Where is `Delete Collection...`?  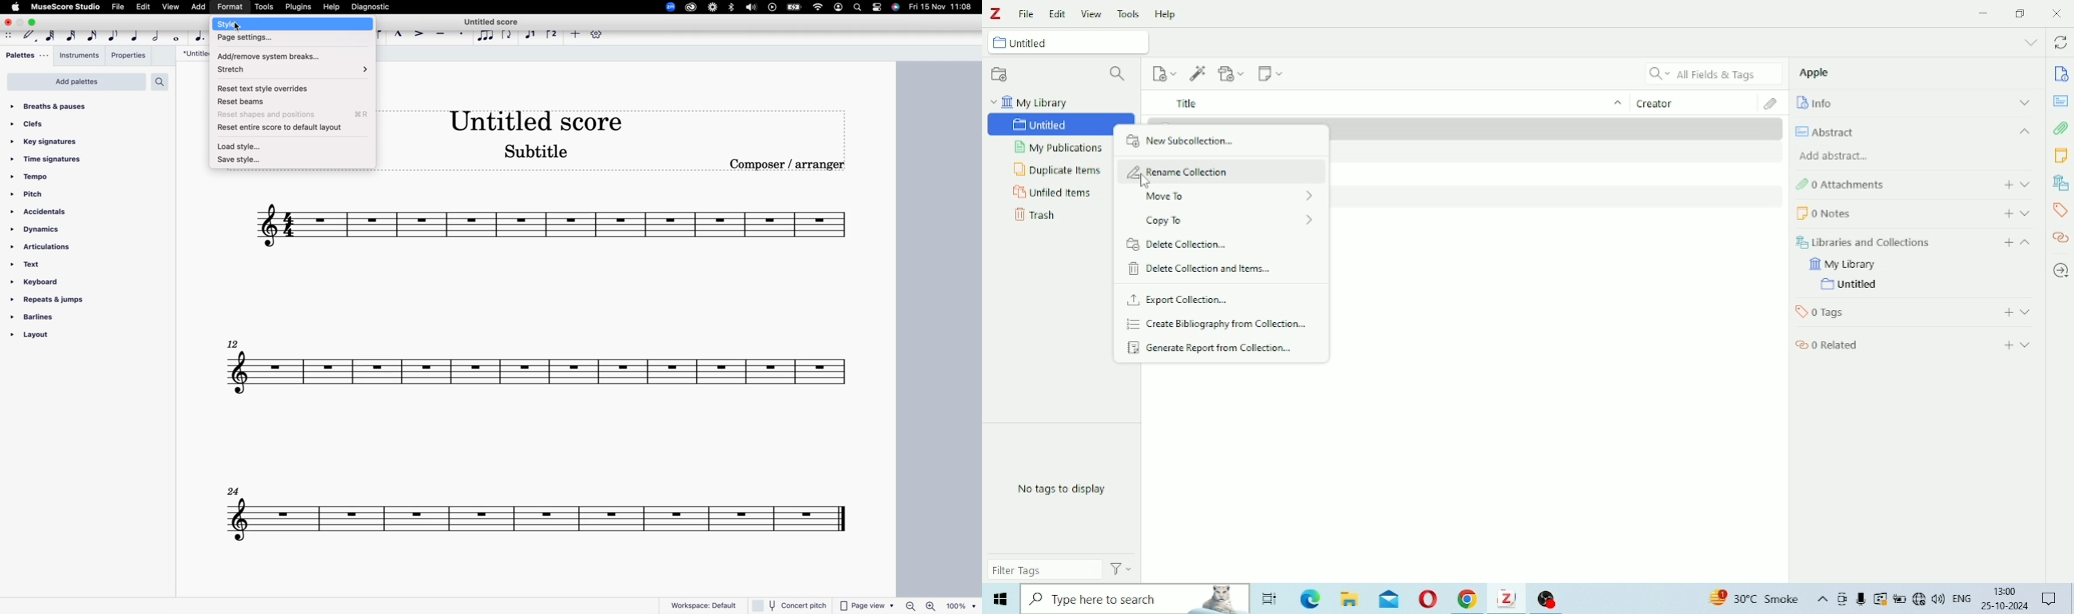 Delete Collection... is located at coordinates (1183, 243).